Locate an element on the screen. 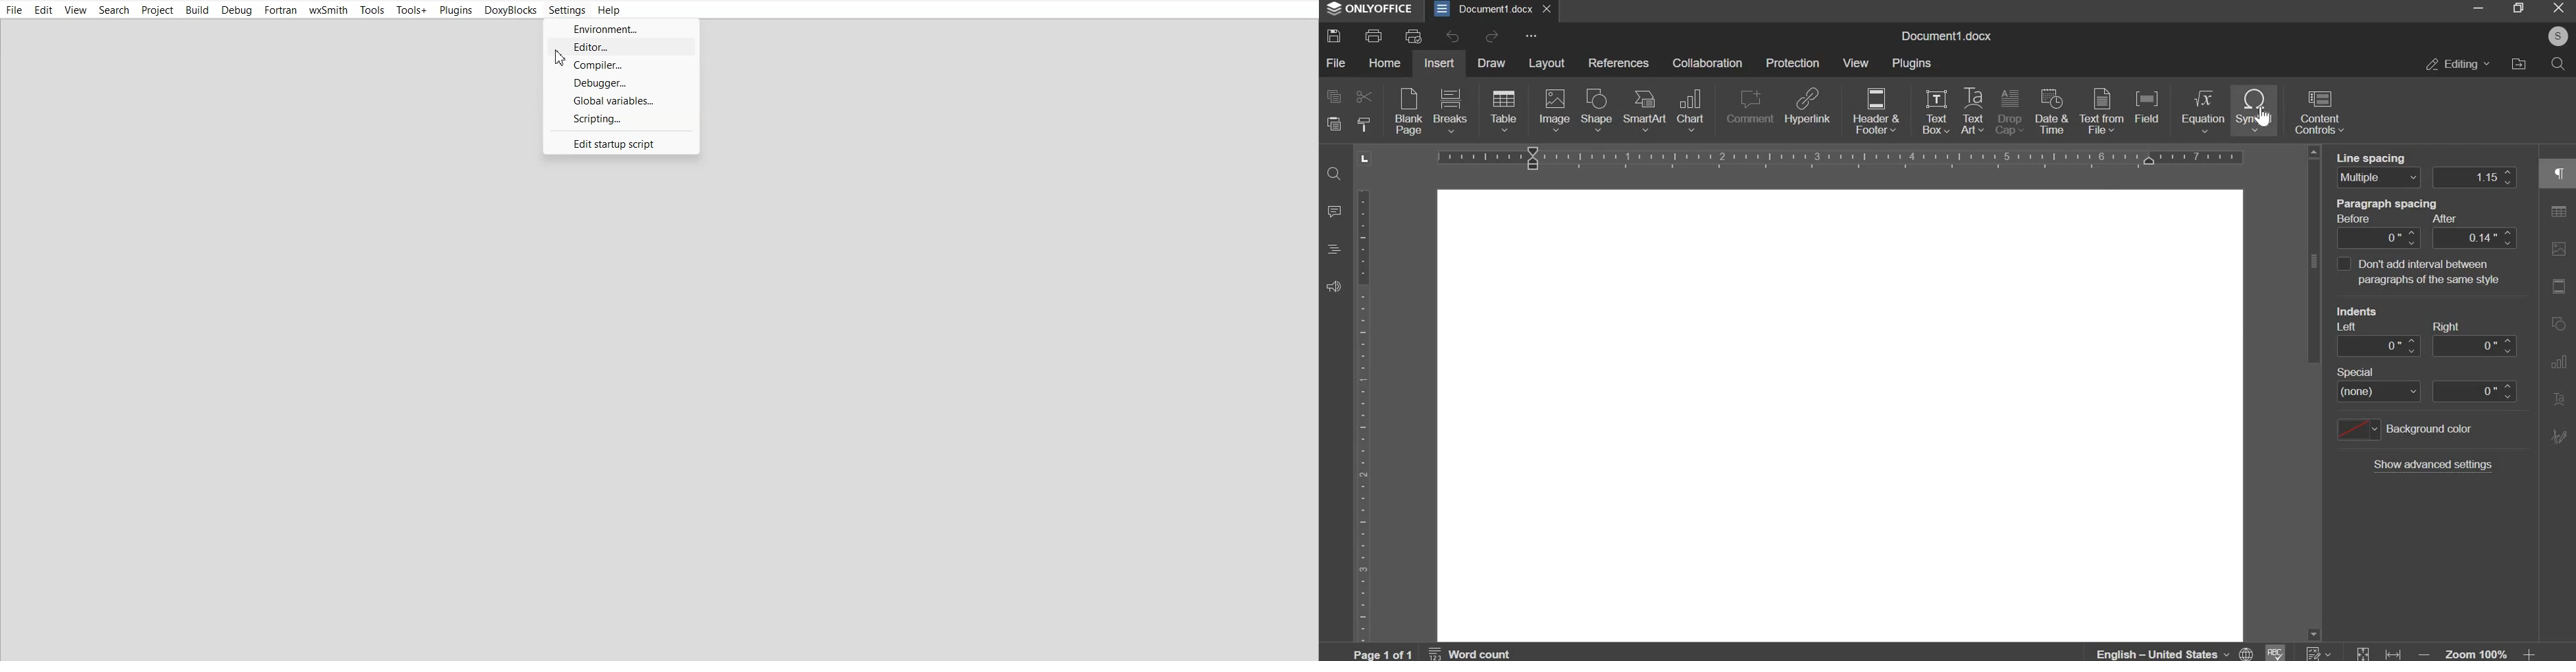 This screenshot has width=2576, height=672. shape is located at coordinates (1597, 108).